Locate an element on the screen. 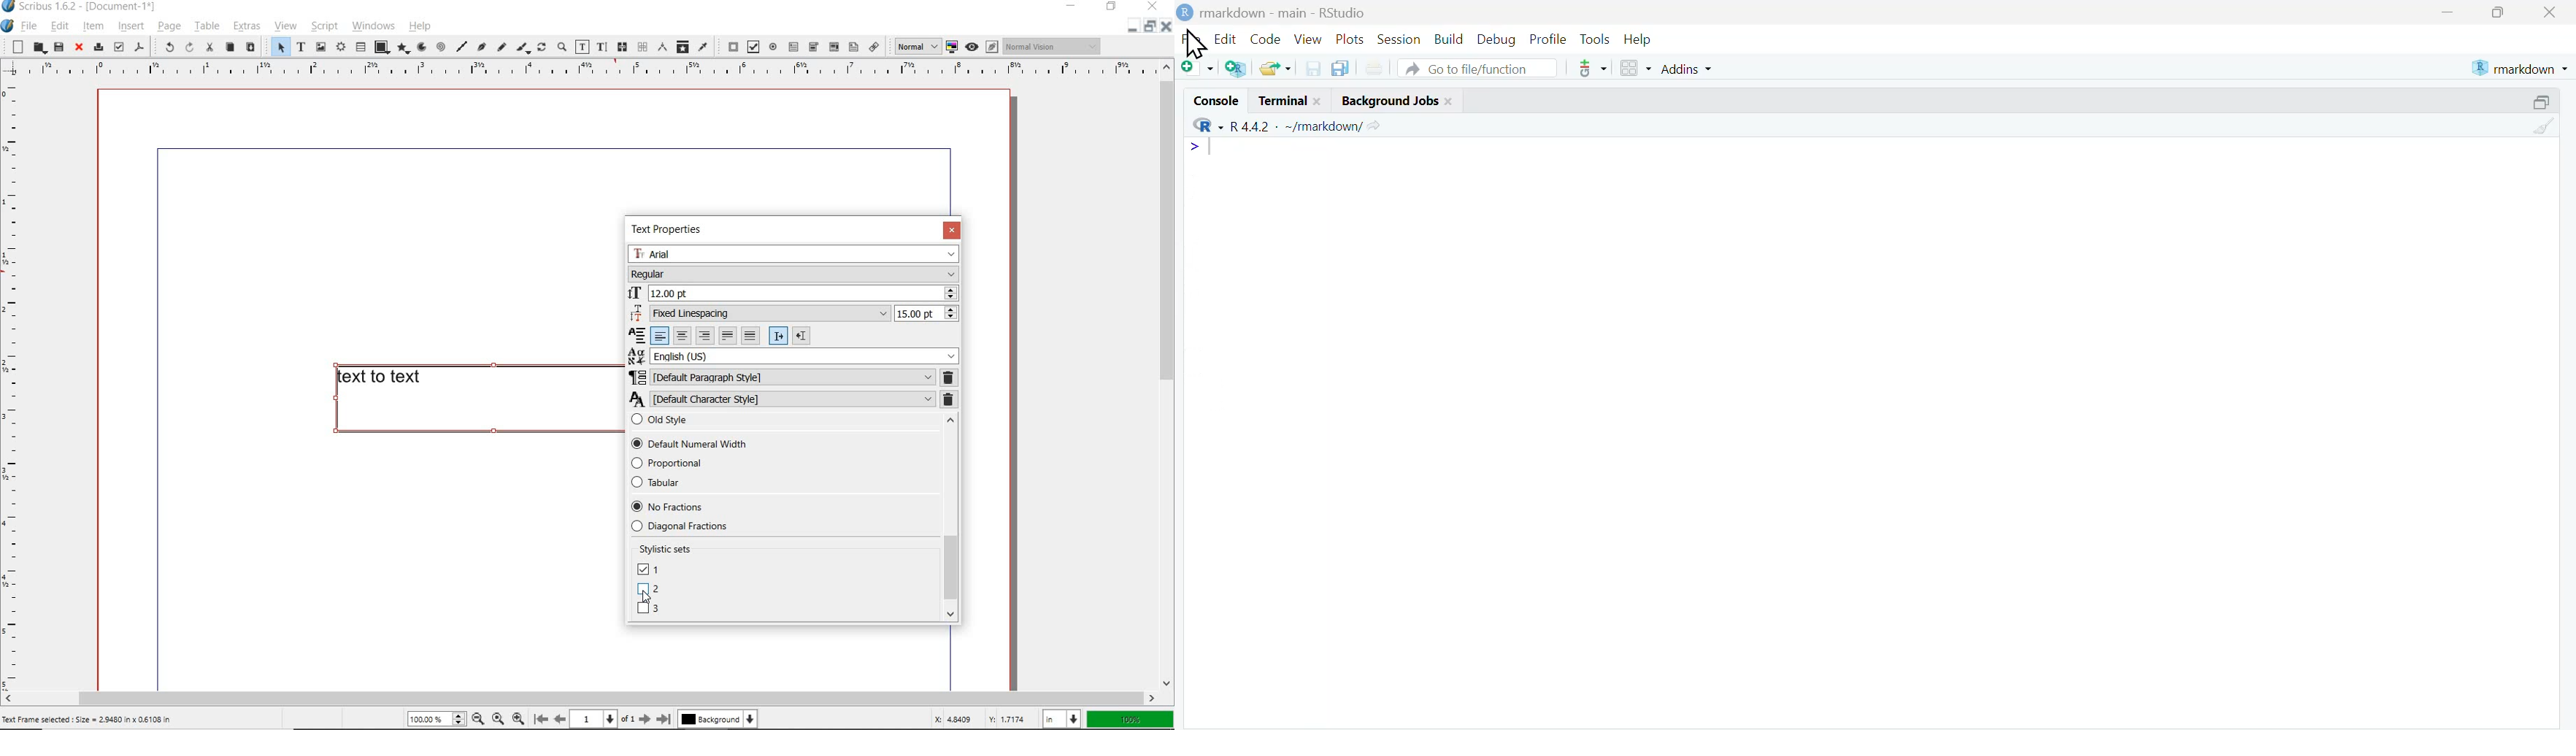  item is located at coordinates (93, 26).